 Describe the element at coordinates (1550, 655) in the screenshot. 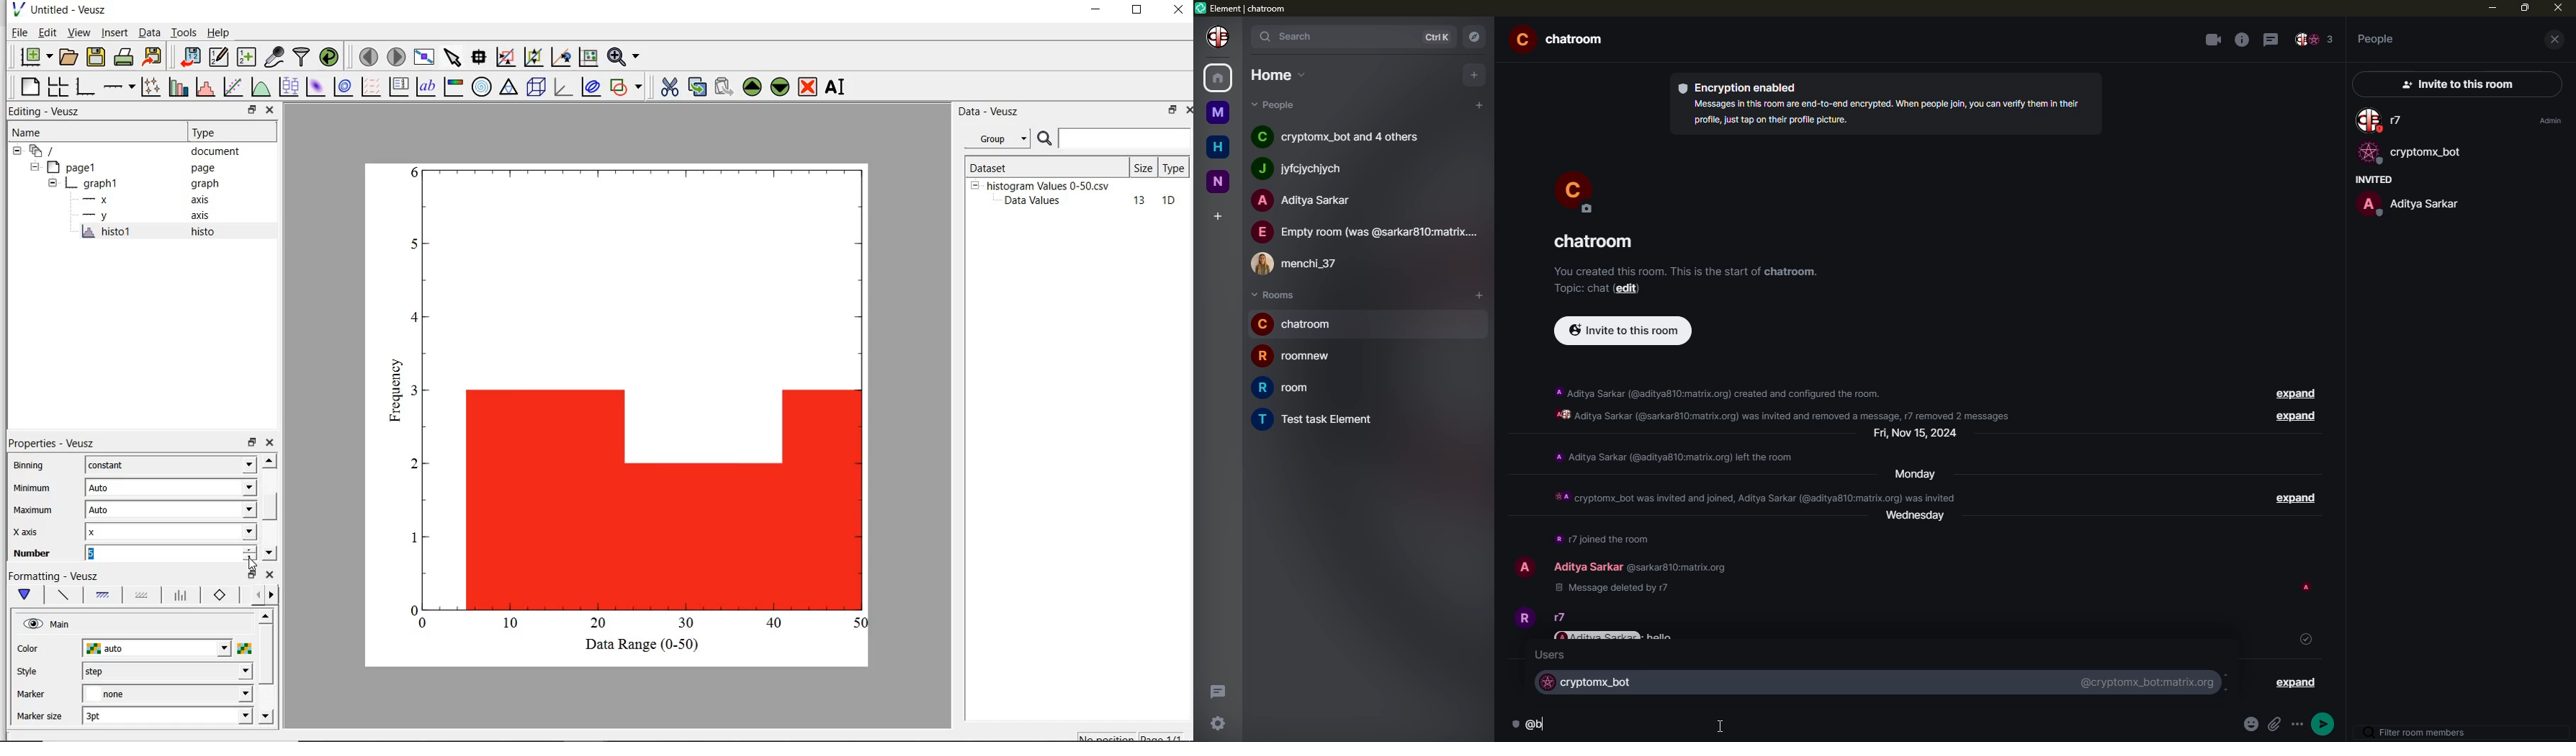

I see `users` at that location.